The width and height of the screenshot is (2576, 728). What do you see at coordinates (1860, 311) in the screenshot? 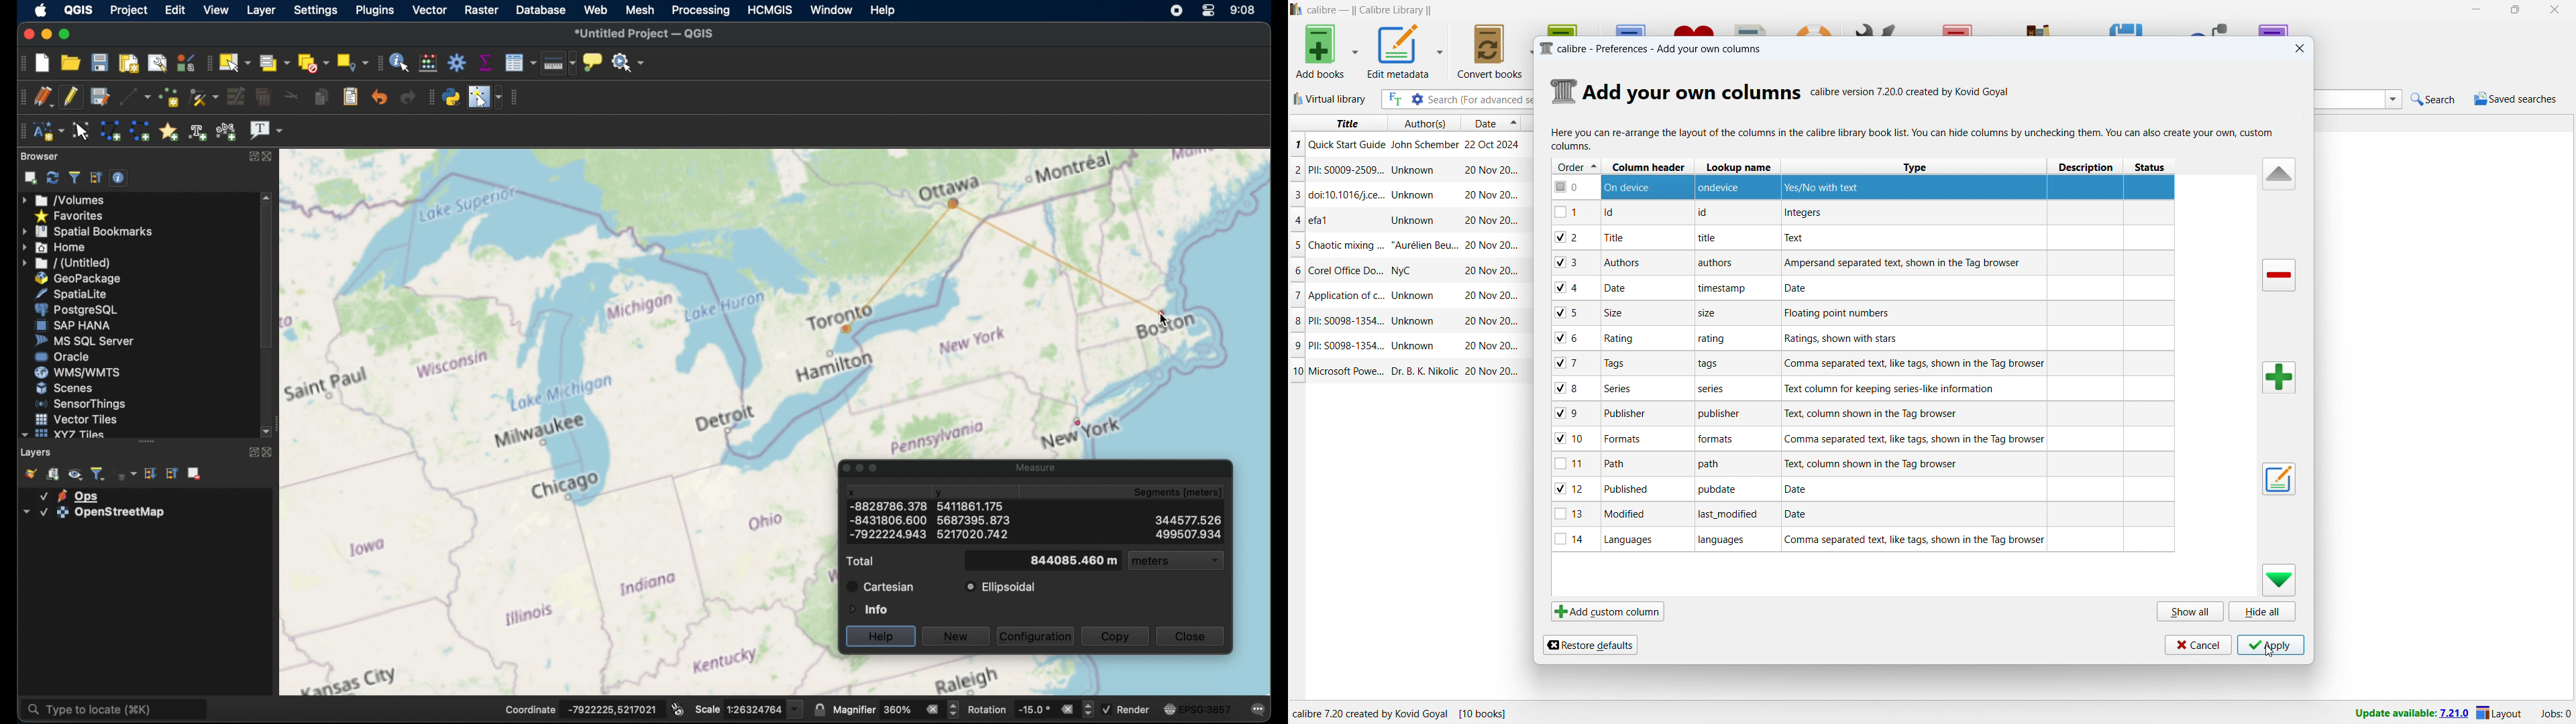
I see `v'5 Size size Floating point numbers` at bounding box center [1860, 311].